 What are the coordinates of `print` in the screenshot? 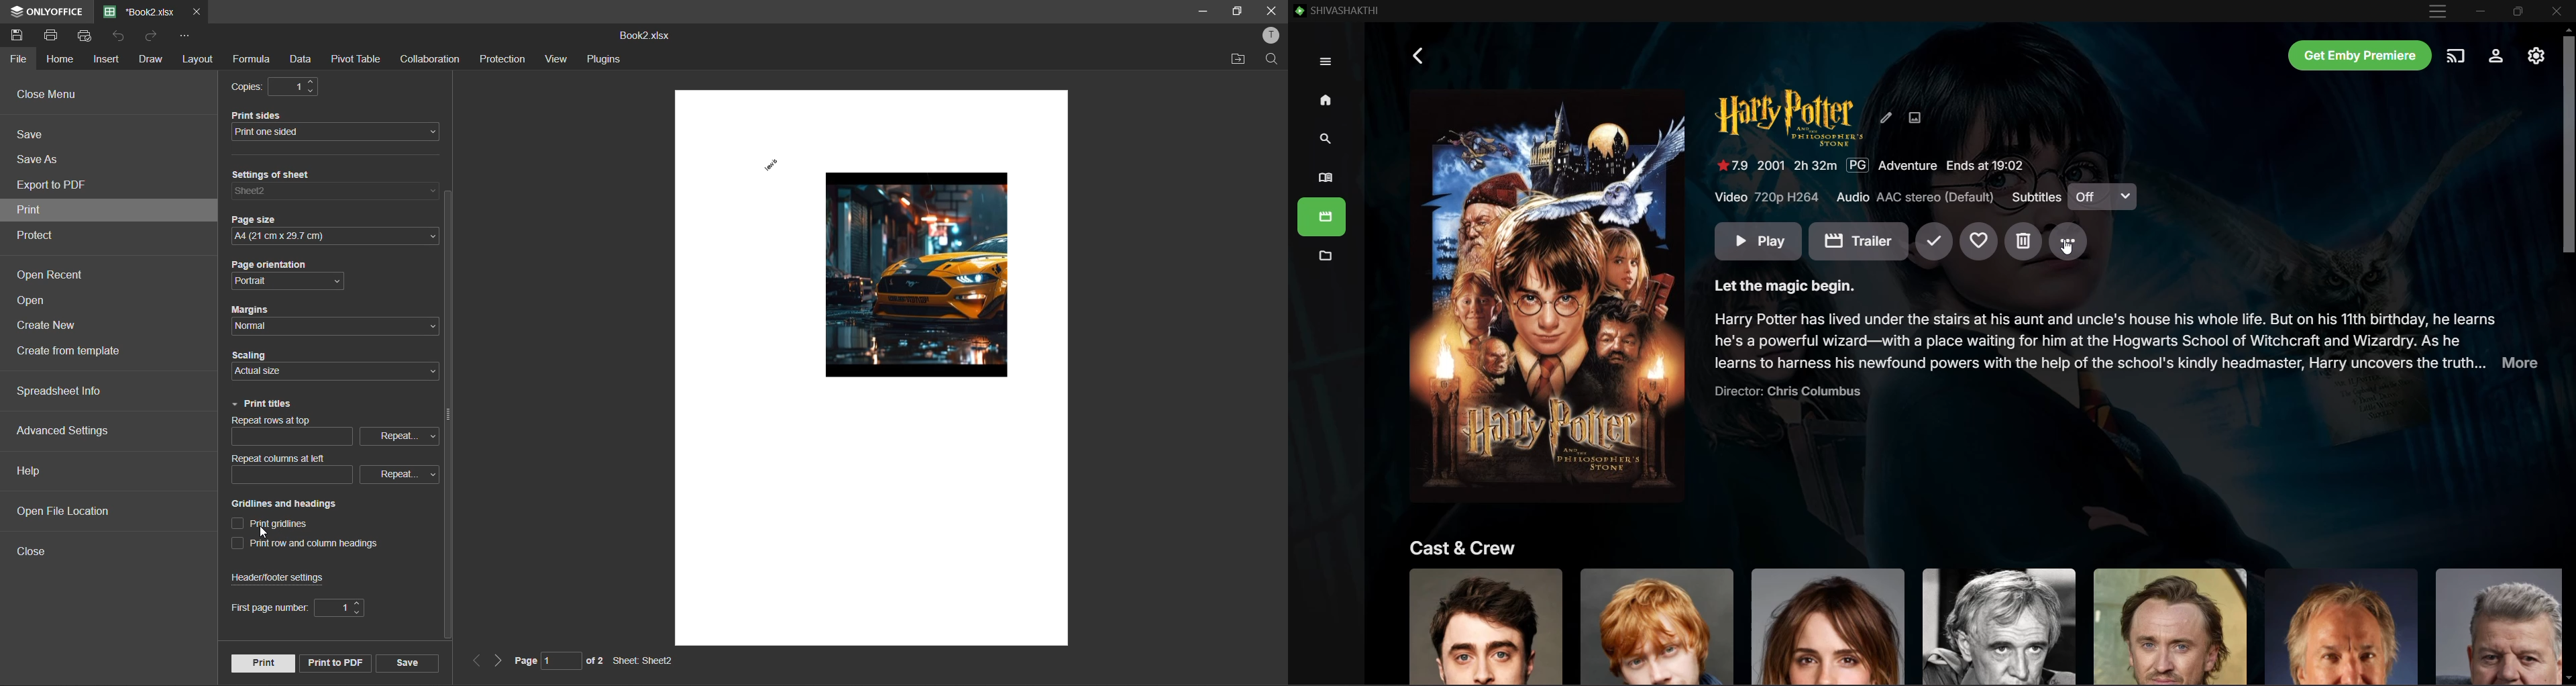 It's located at (36, 211).